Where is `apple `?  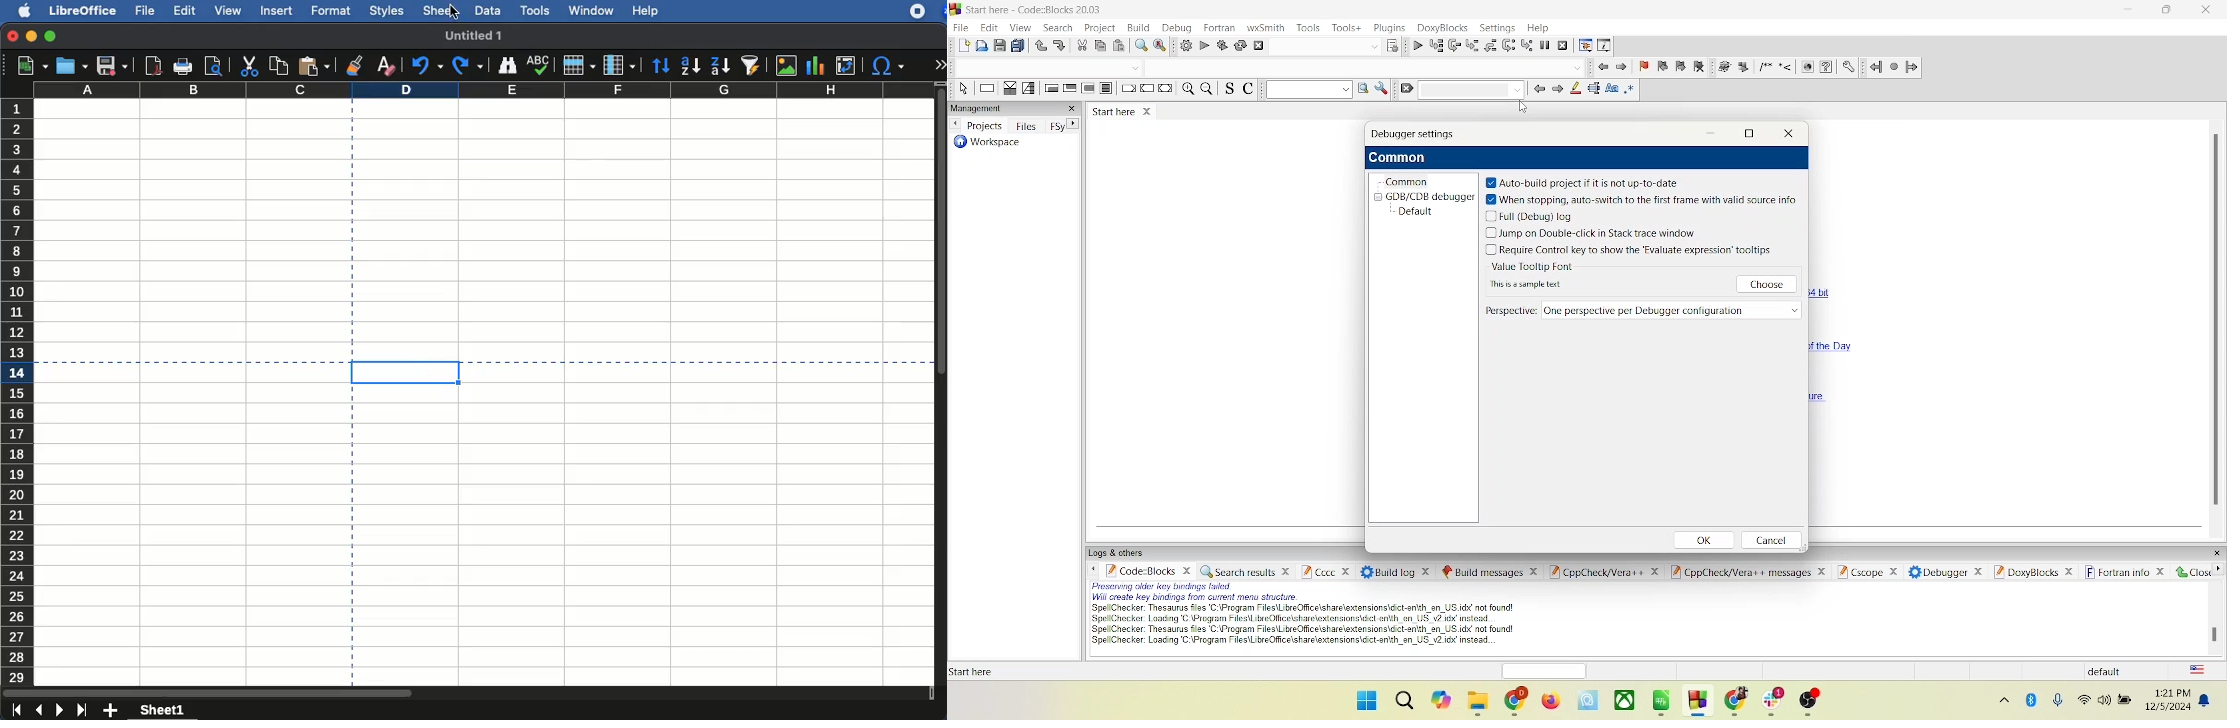 apple  is located at coordinates (19, 10).